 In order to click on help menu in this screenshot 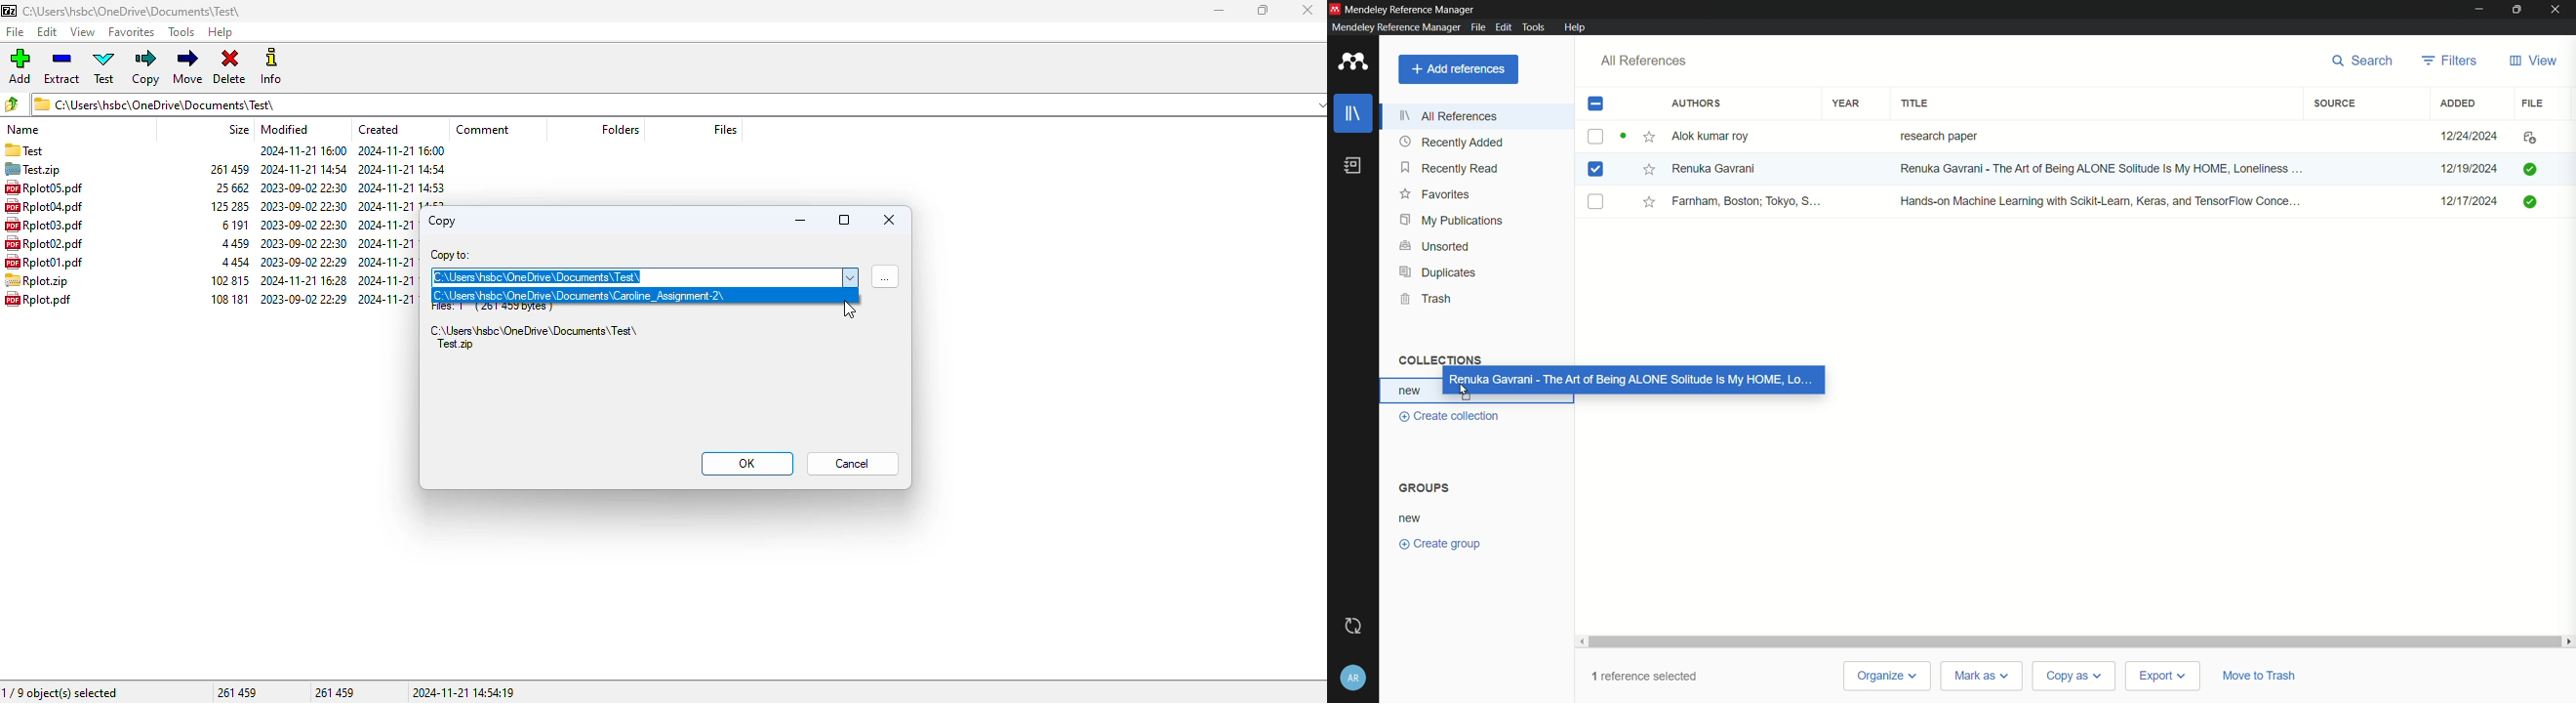, I will do `click(1576, 27)`.